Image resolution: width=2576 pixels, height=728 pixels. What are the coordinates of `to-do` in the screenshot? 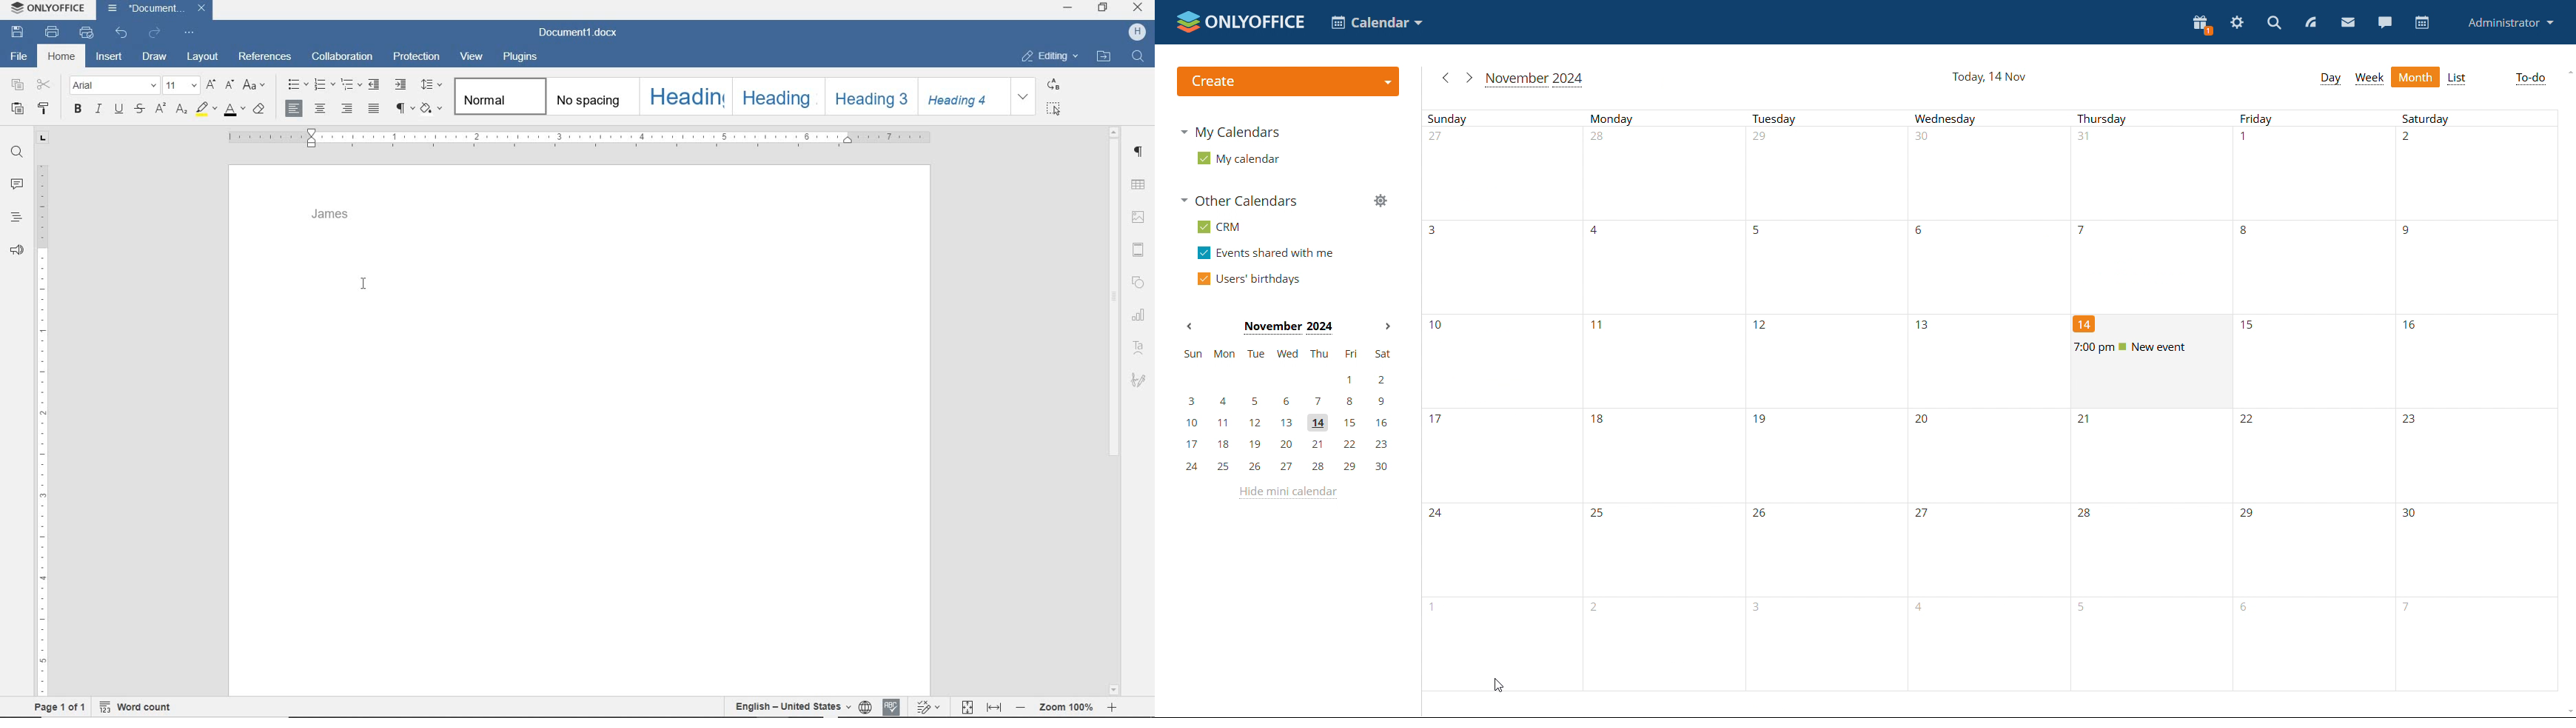 It's located at (2530, 78).